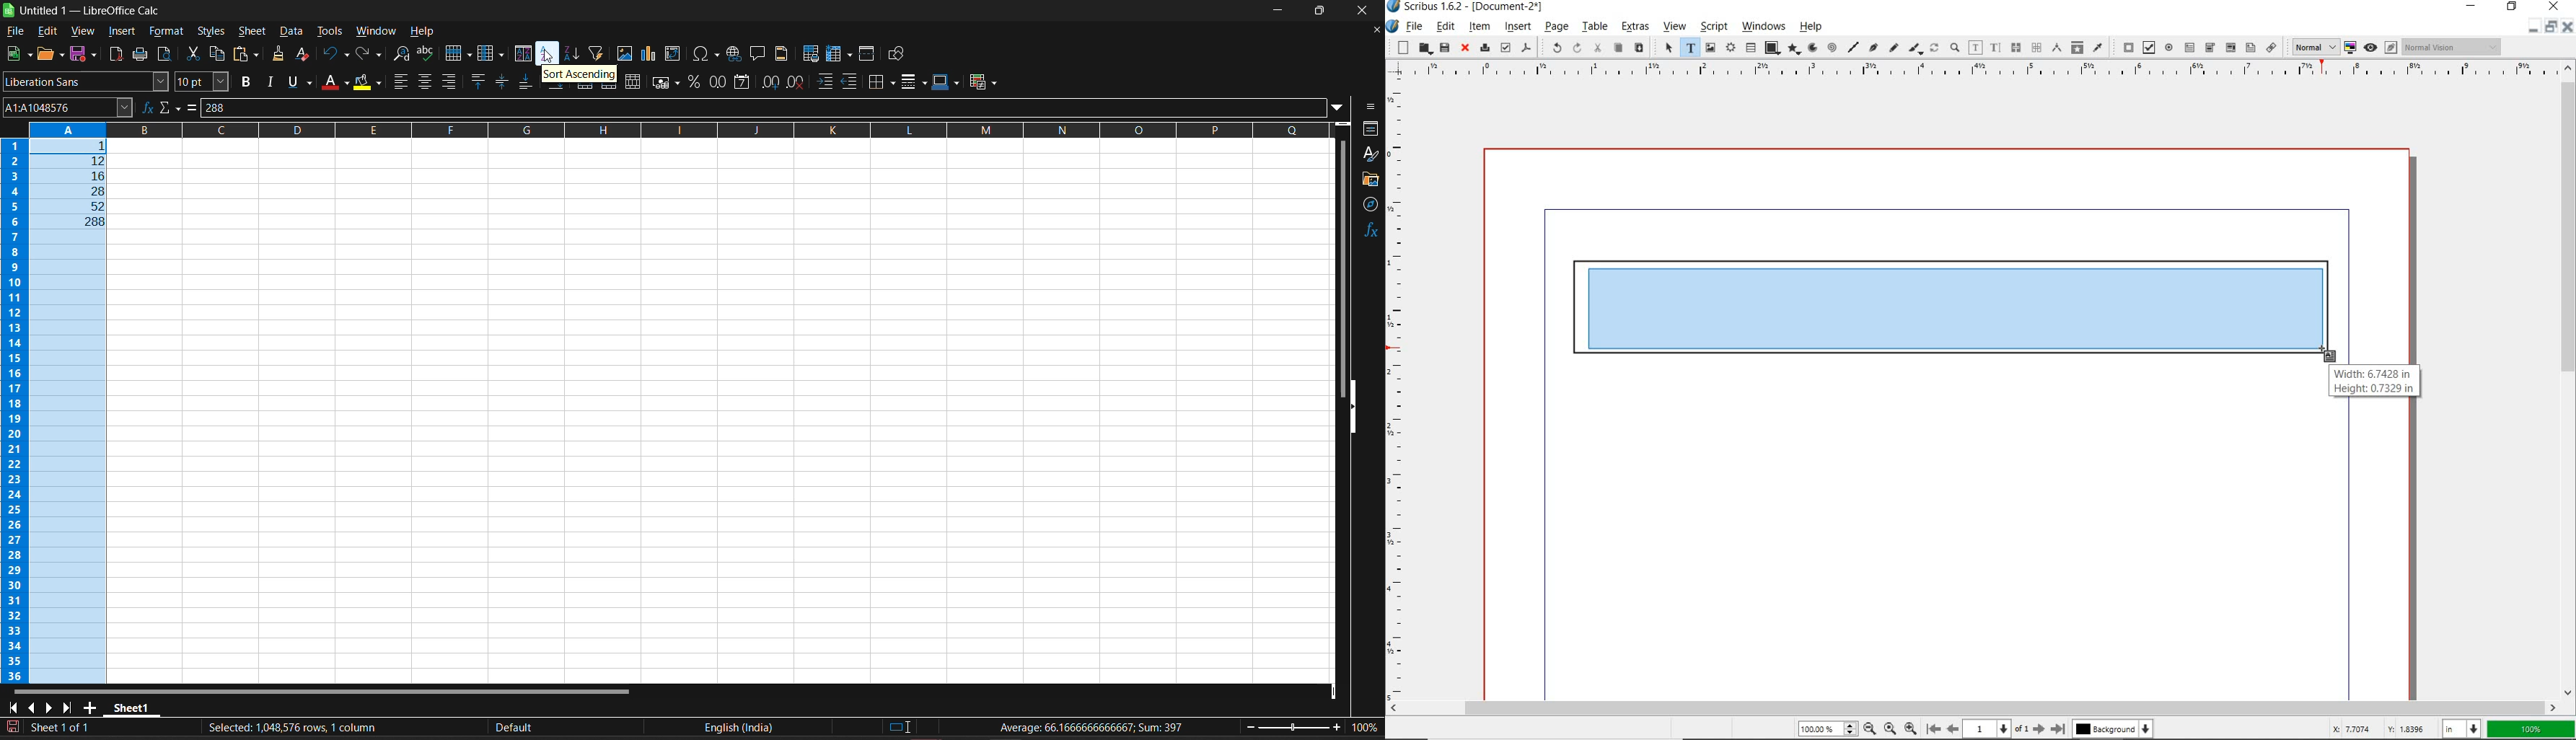 Image resolution: width=2576 pixels, height=756 pixels. What do you see at coordinates (332, 31) in the screenshot?
I see `tools` at bounding box center [332, 31].